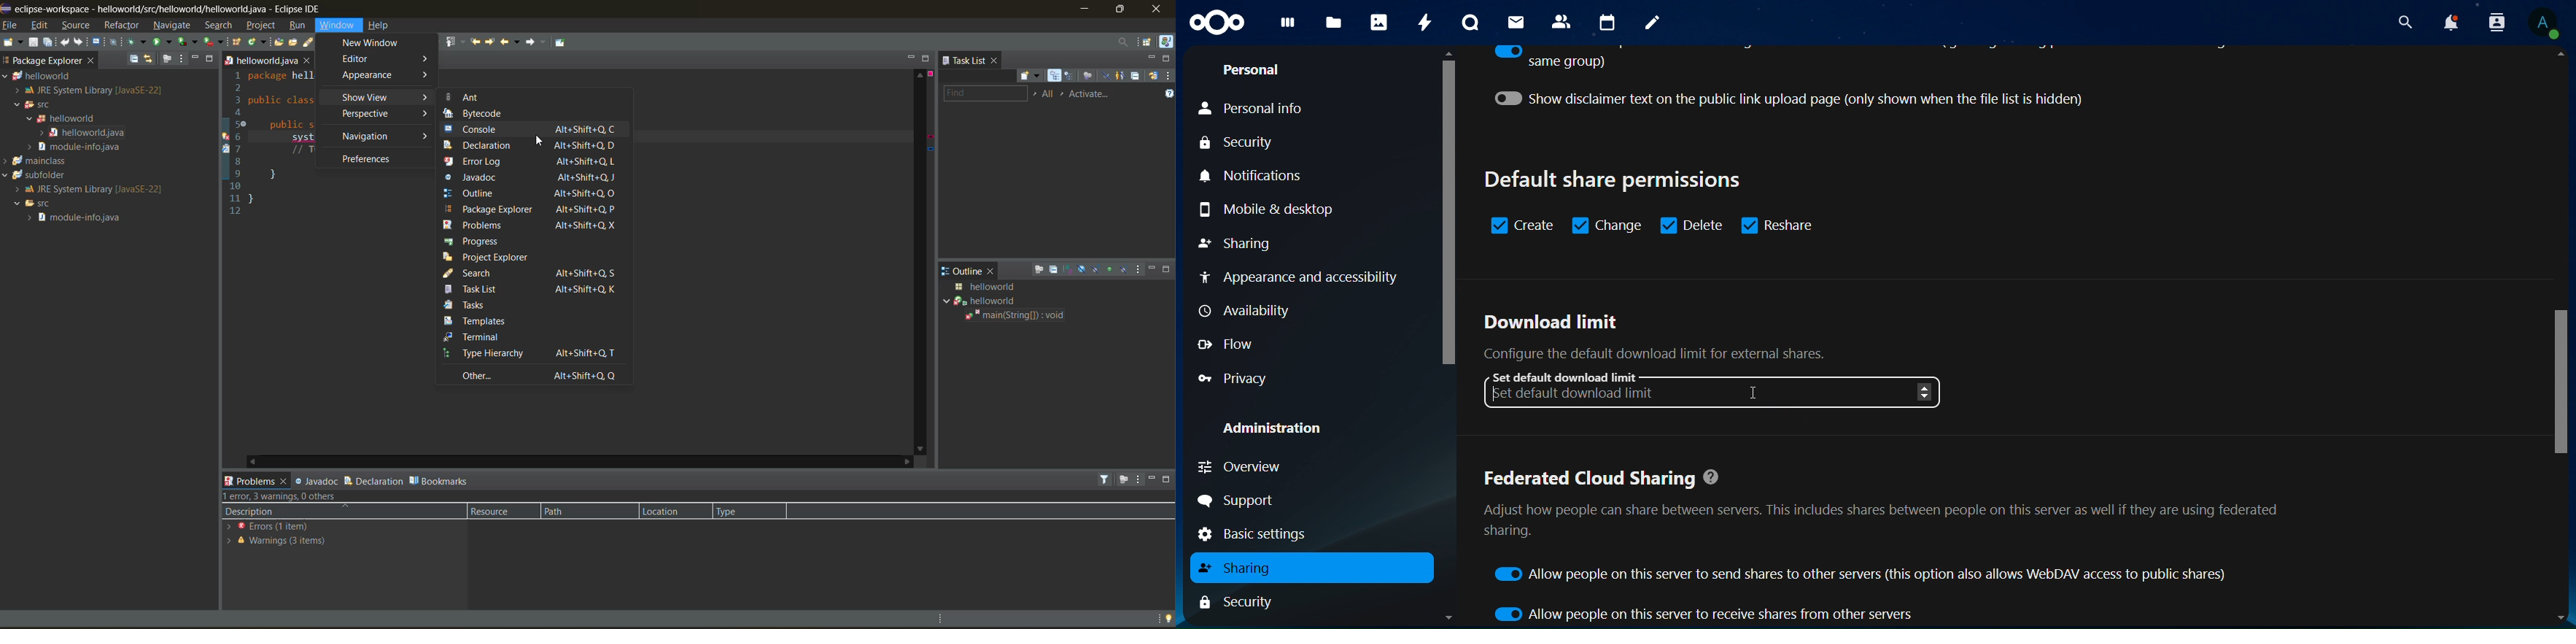 The height and width of the screenshot is (644, 2576). I want to click on mobile & desktop, so click(1264, 209).